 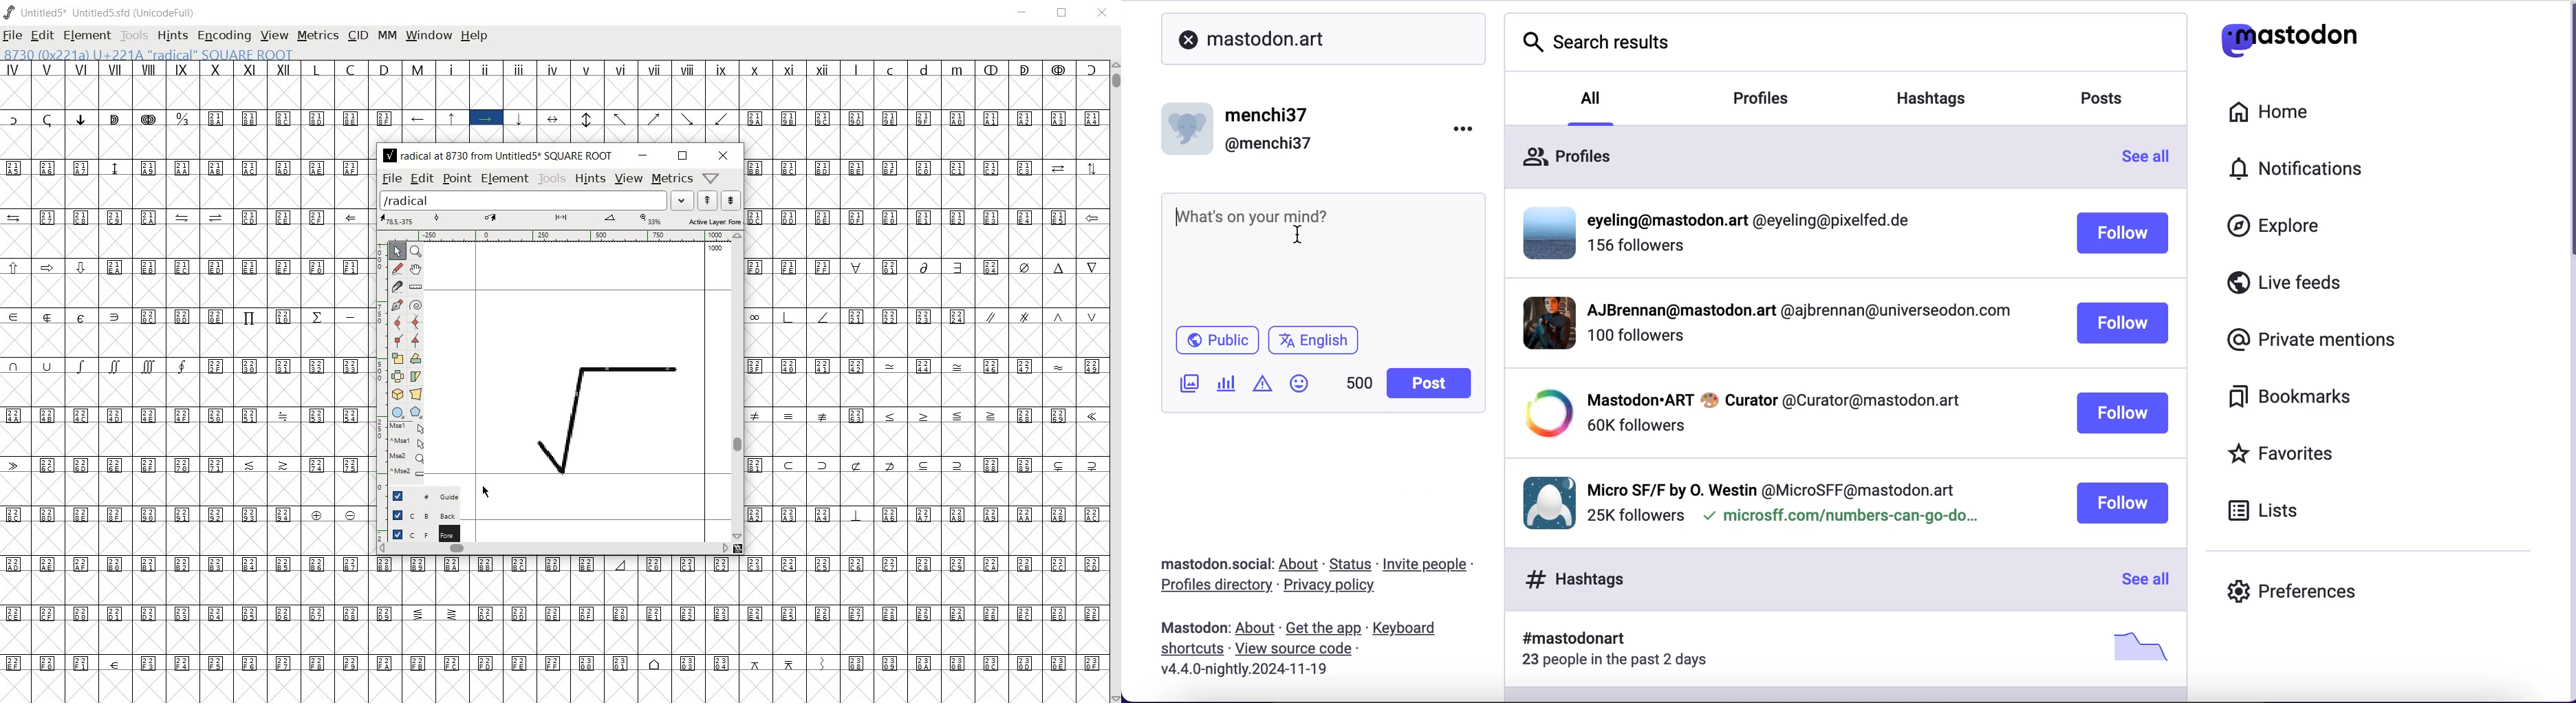 I want to click on home, so click(x=2306, y=111).